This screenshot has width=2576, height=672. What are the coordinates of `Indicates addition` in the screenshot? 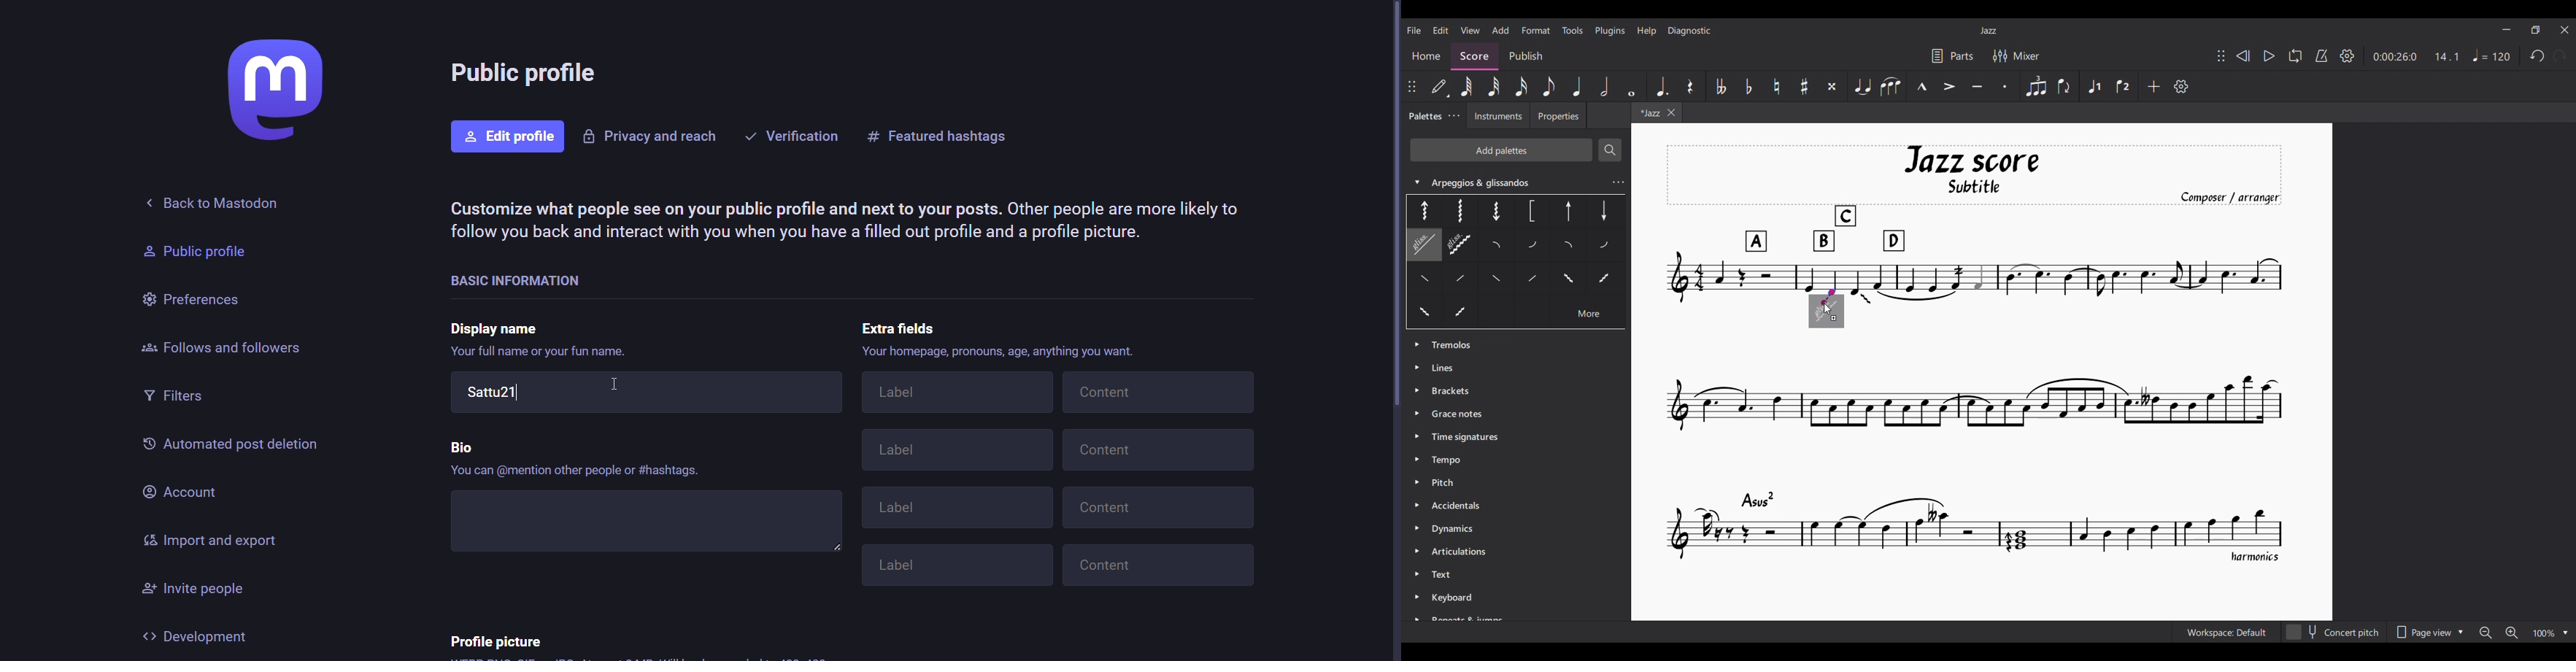 It's located at (1834, 318).